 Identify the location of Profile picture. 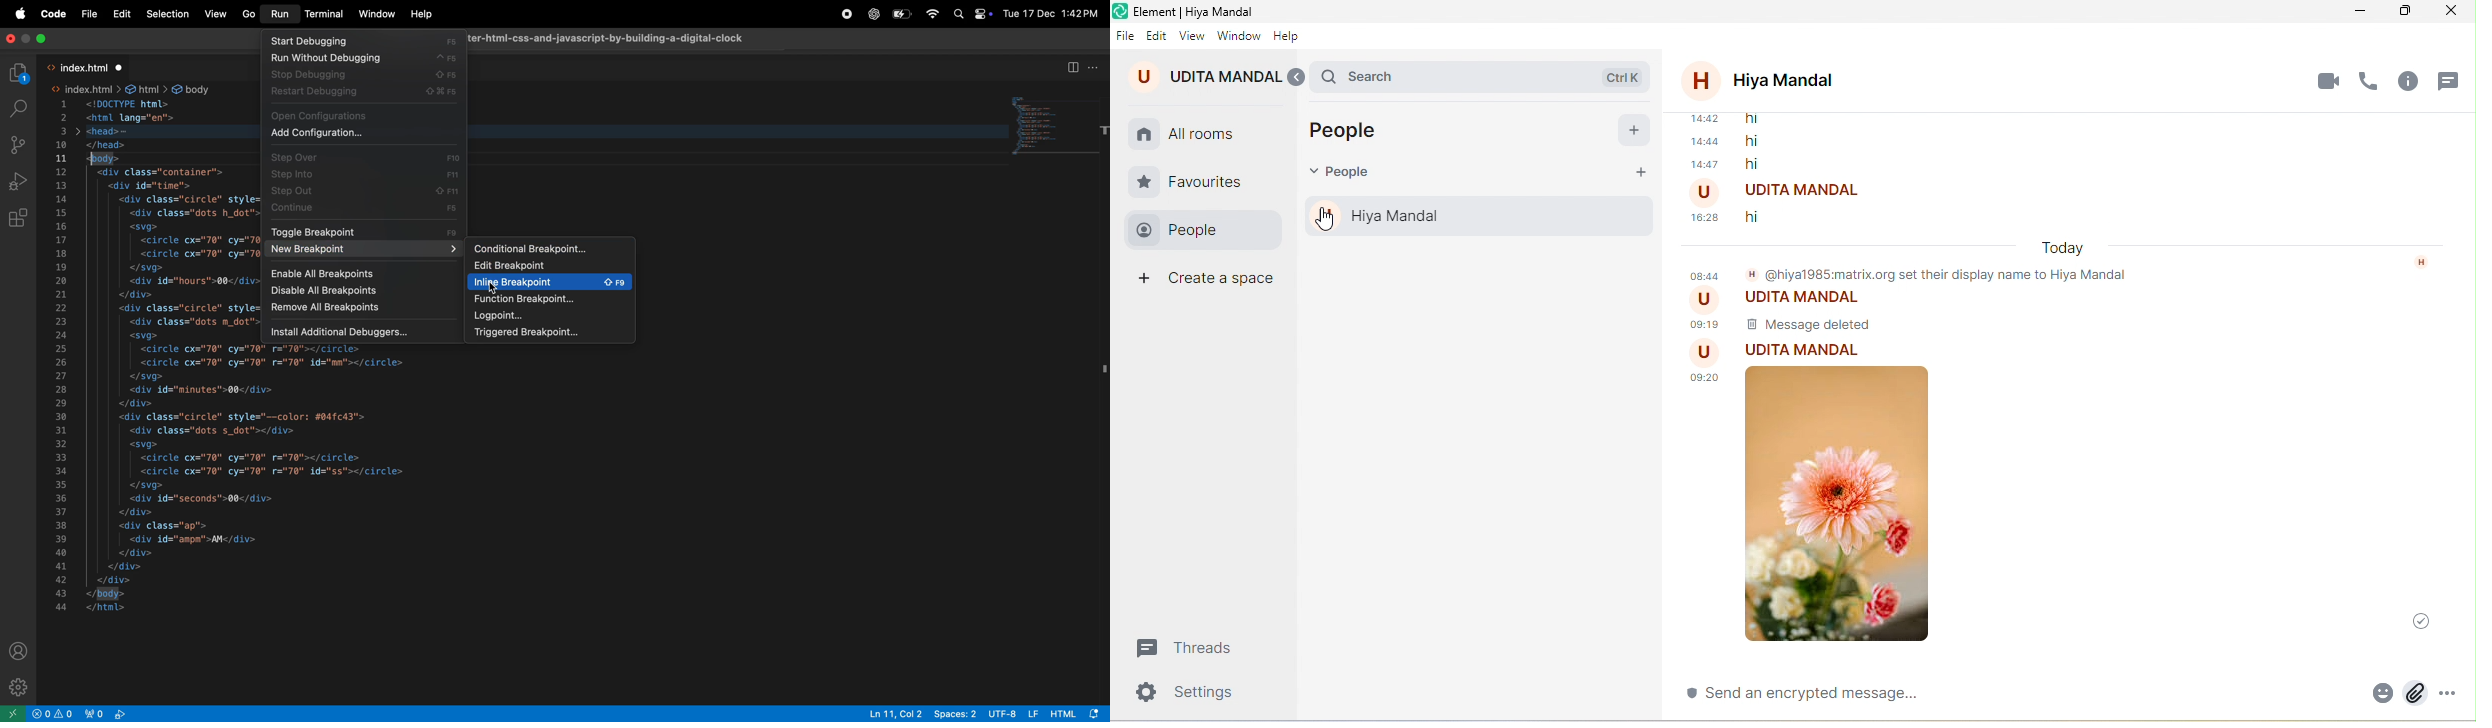
(1705, 300).